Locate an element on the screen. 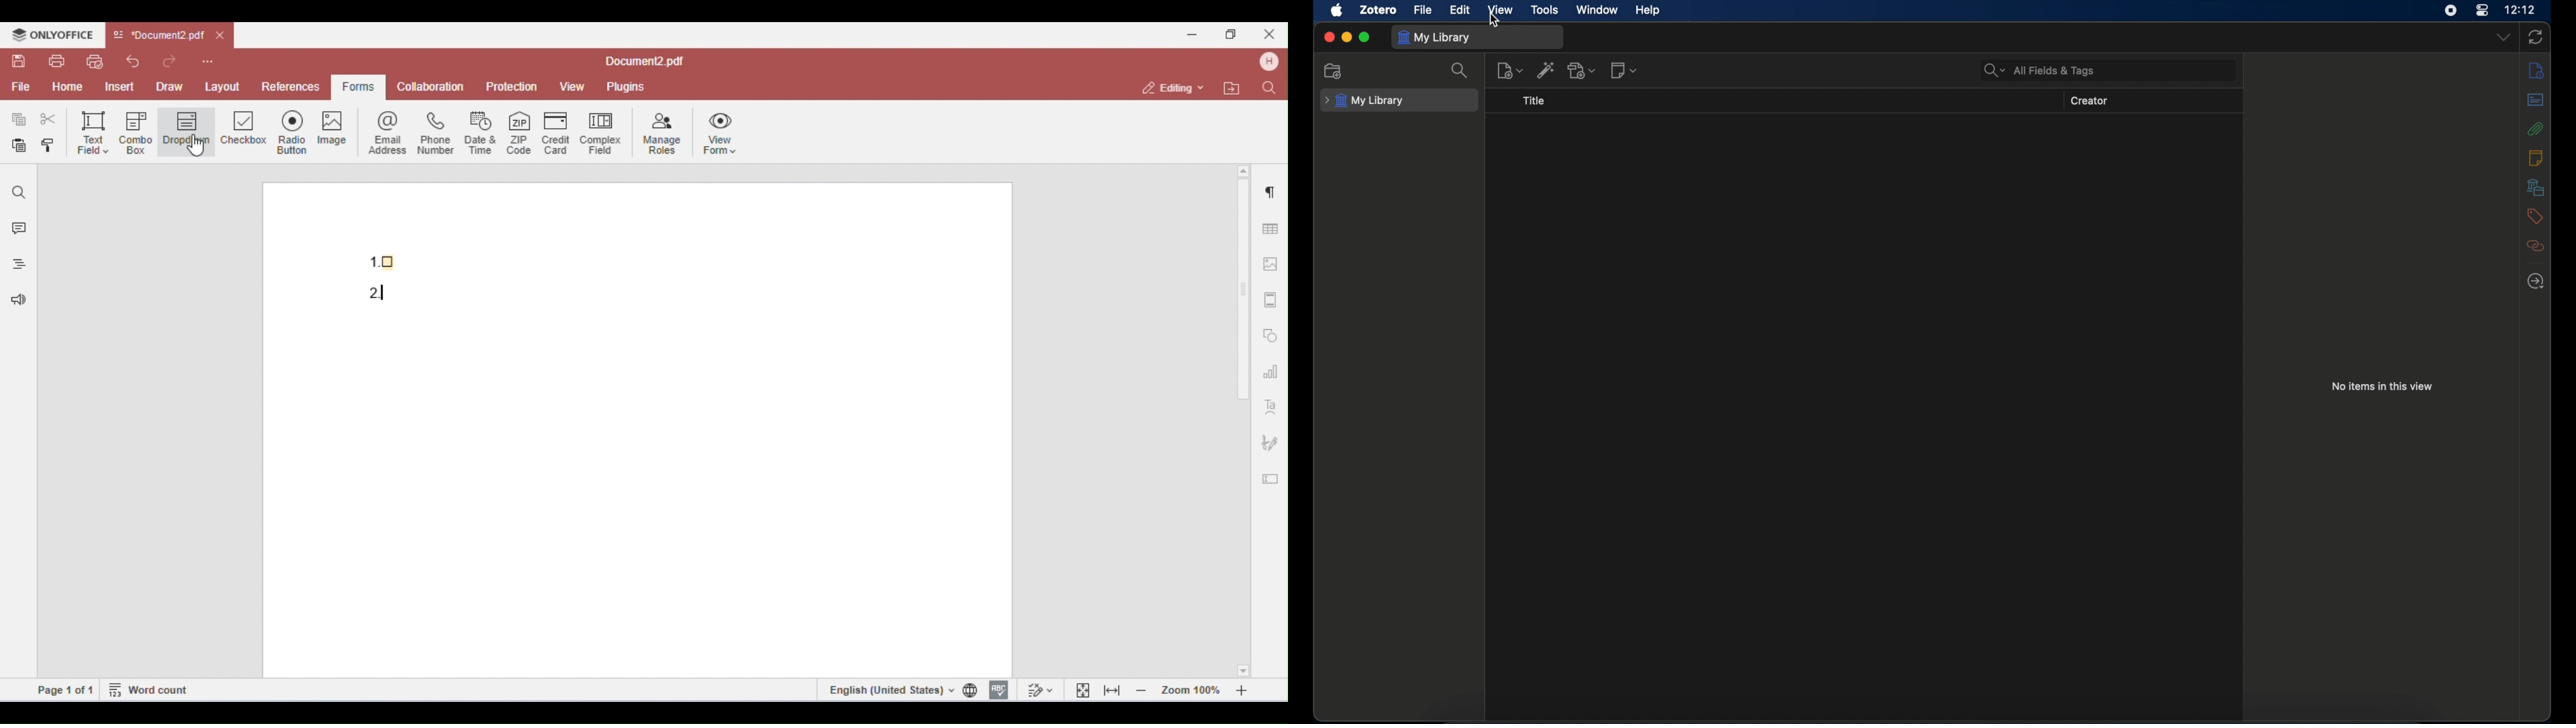 The height and width of the screenshot is (728, 2576). search is located at coordinates (1460, 70).